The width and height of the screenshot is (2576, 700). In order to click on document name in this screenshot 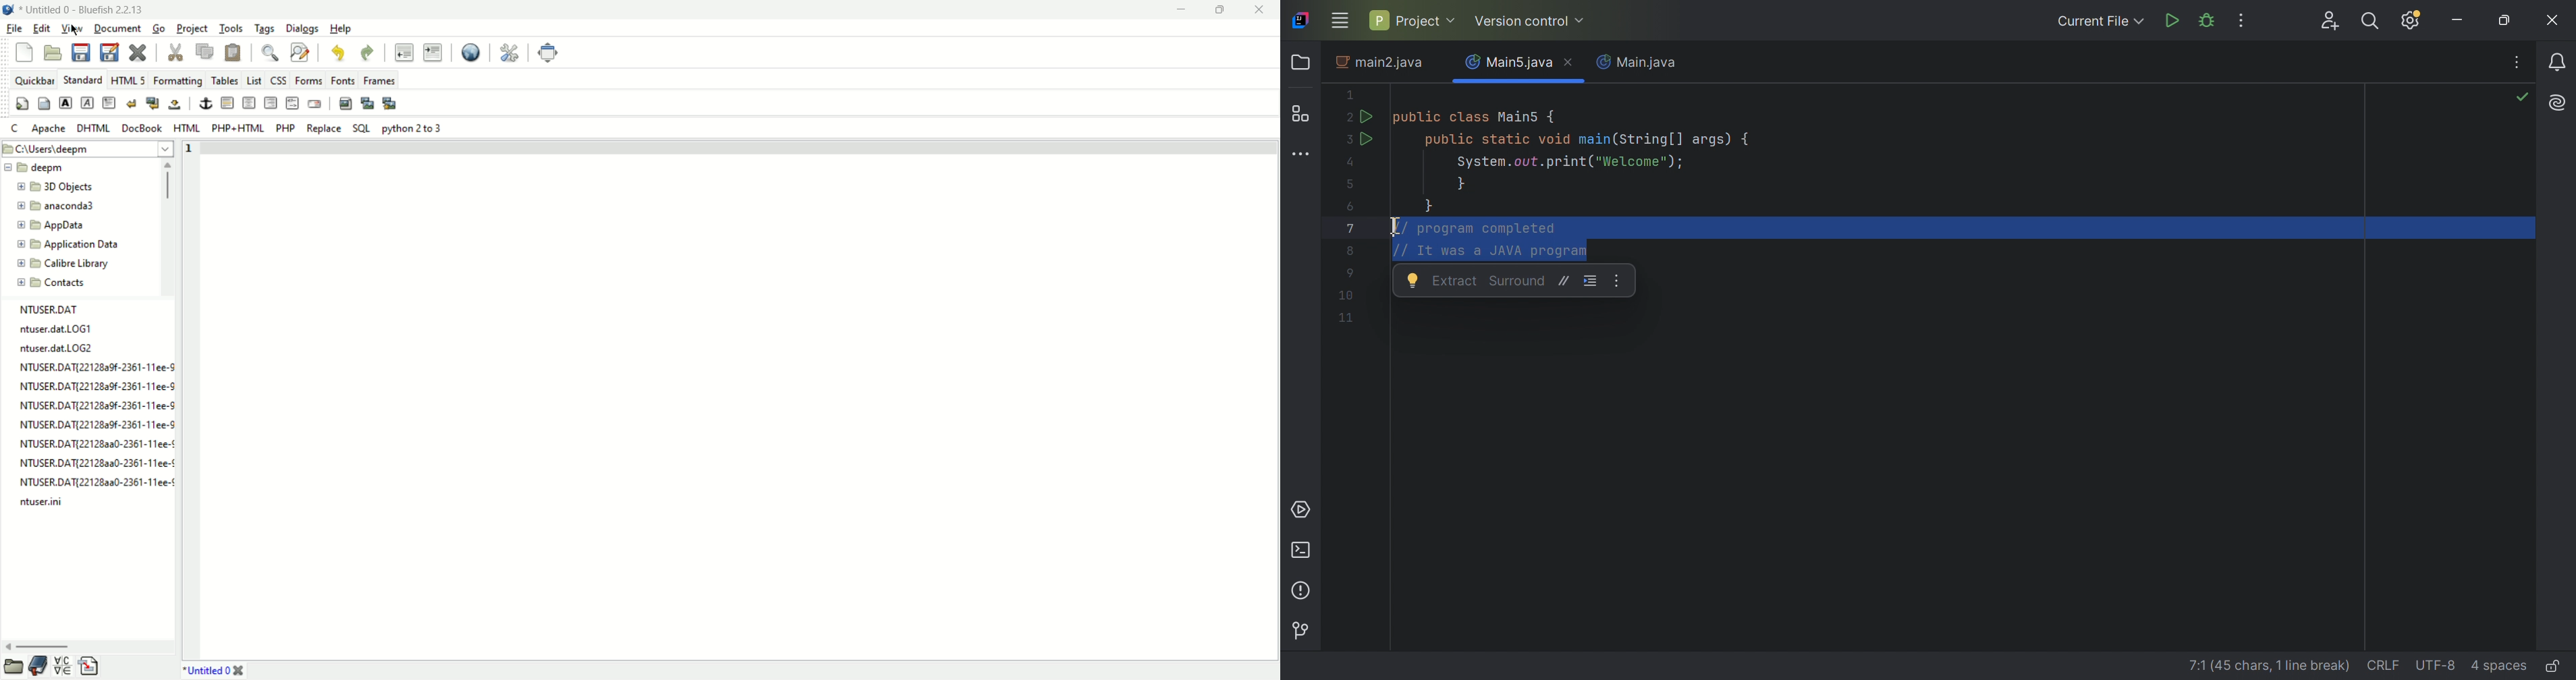, I will do `click(87, 8)`.